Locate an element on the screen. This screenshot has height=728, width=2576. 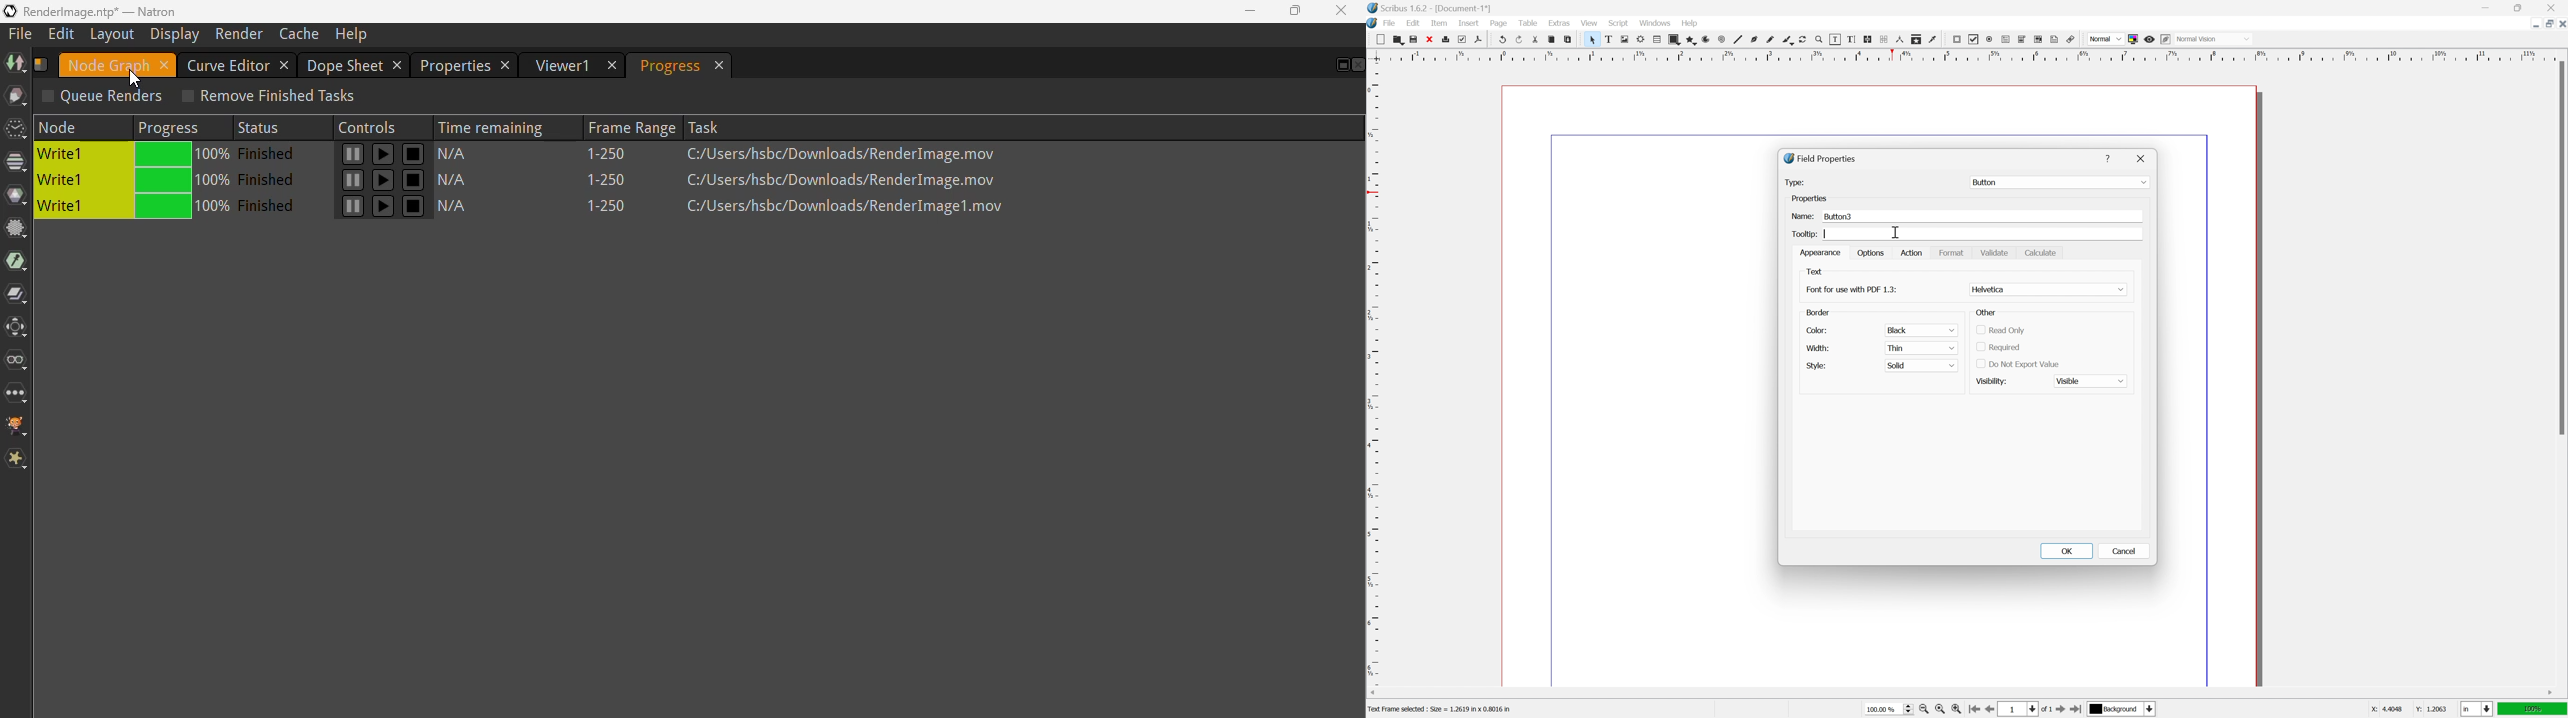
cut is located at coordinates (1535, 39).